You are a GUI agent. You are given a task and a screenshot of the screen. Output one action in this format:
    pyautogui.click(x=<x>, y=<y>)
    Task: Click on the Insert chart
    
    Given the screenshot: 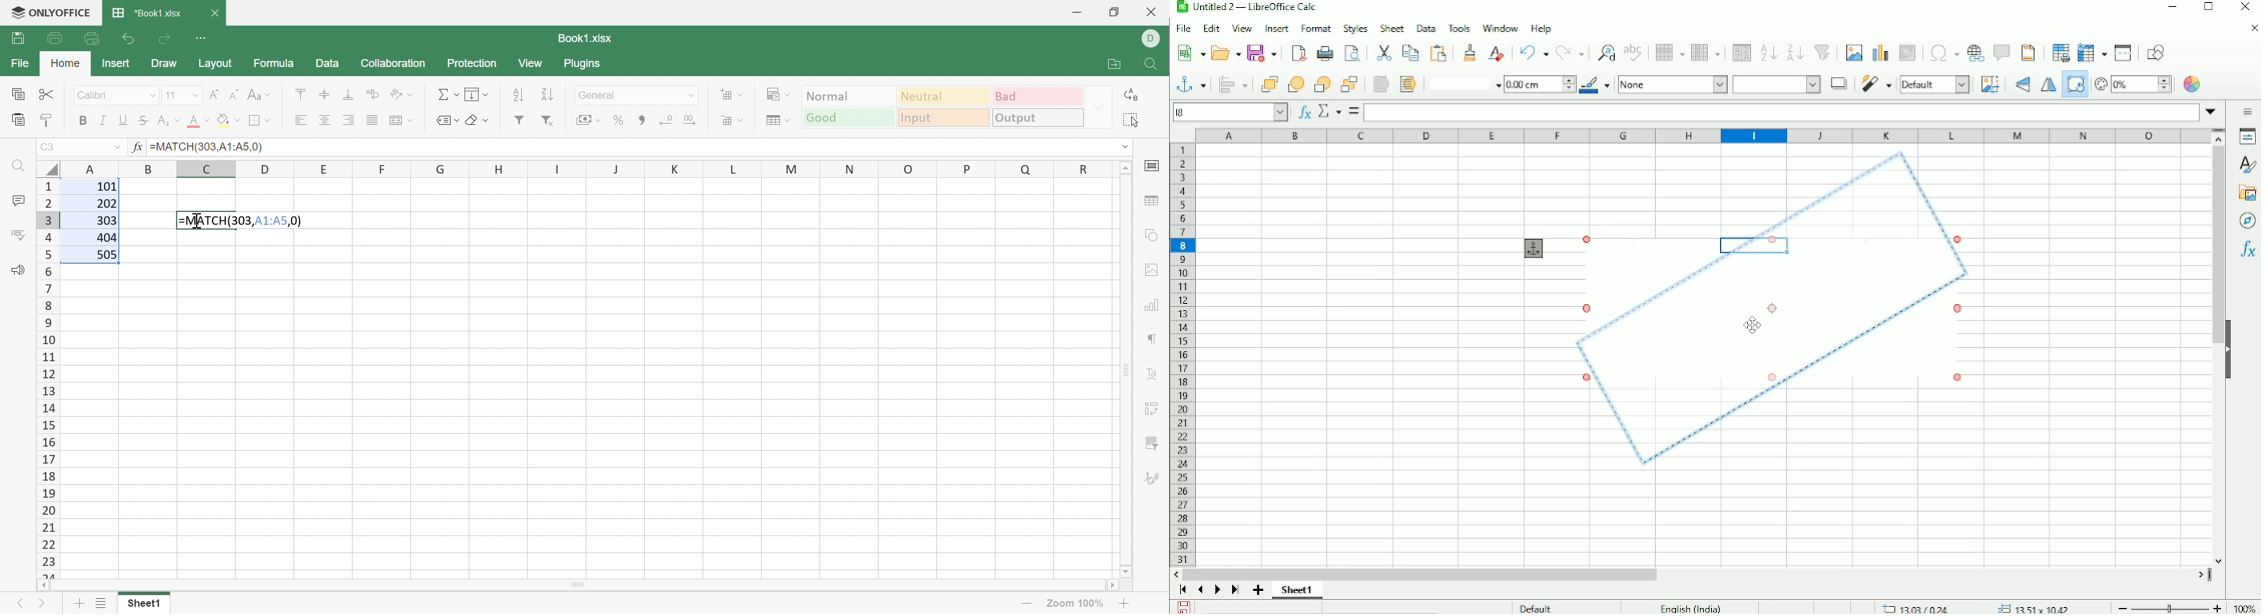 What is the action you would take?
    pyautogui.click(x=1880, y=53)
    